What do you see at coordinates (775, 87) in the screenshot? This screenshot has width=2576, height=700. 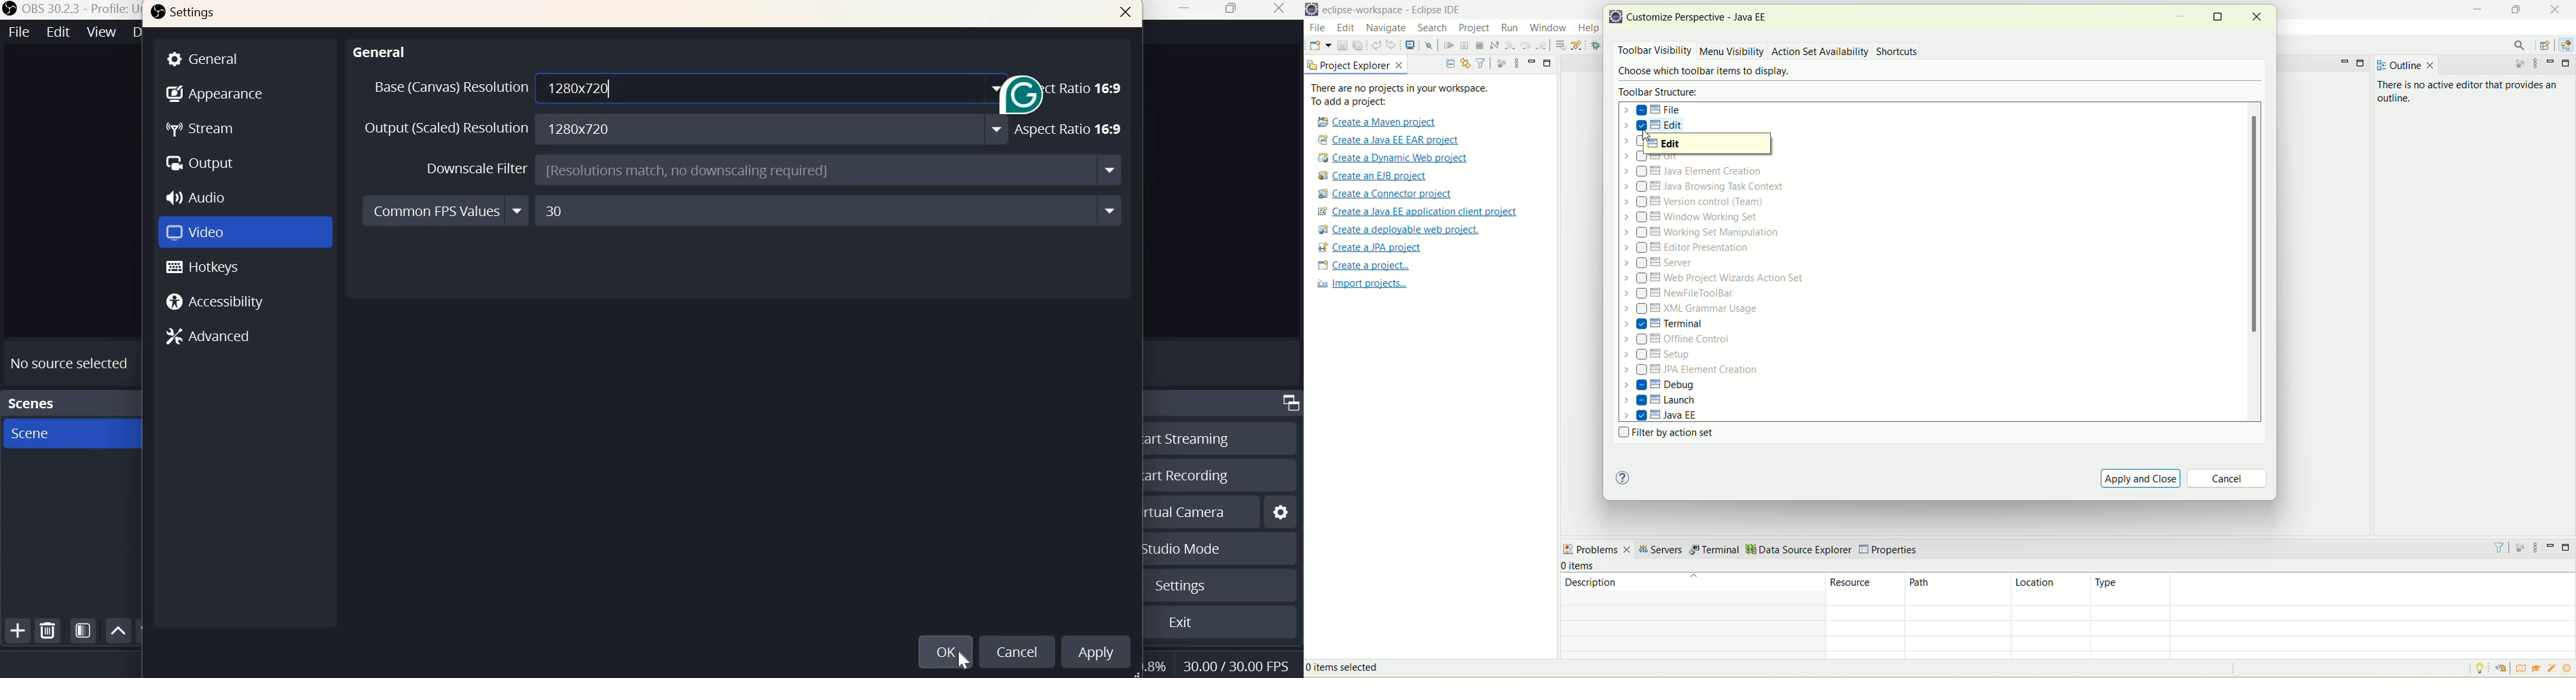 I see `1920*1080` at bounding box center [775, 87].